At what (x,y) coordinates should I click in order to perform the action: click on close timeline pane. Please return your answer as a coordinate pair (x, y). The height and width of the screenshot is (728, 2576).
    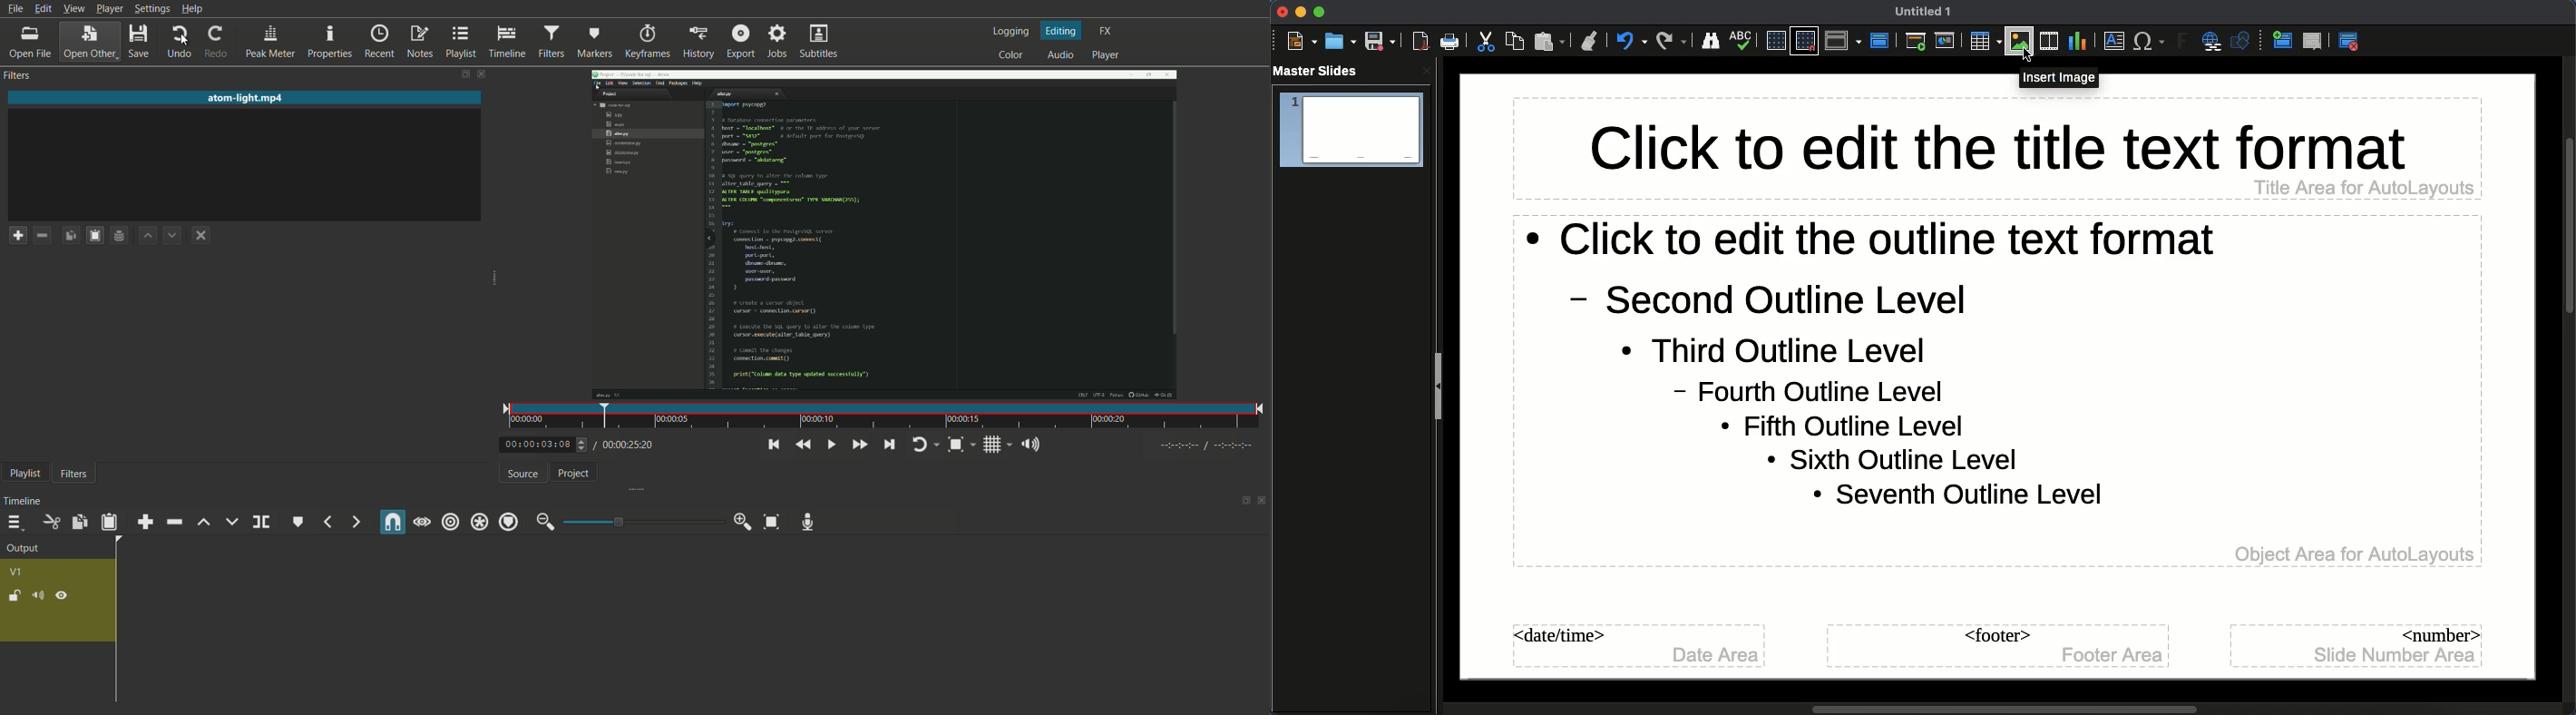
    Looking at the image, I should click on (1263, 500).